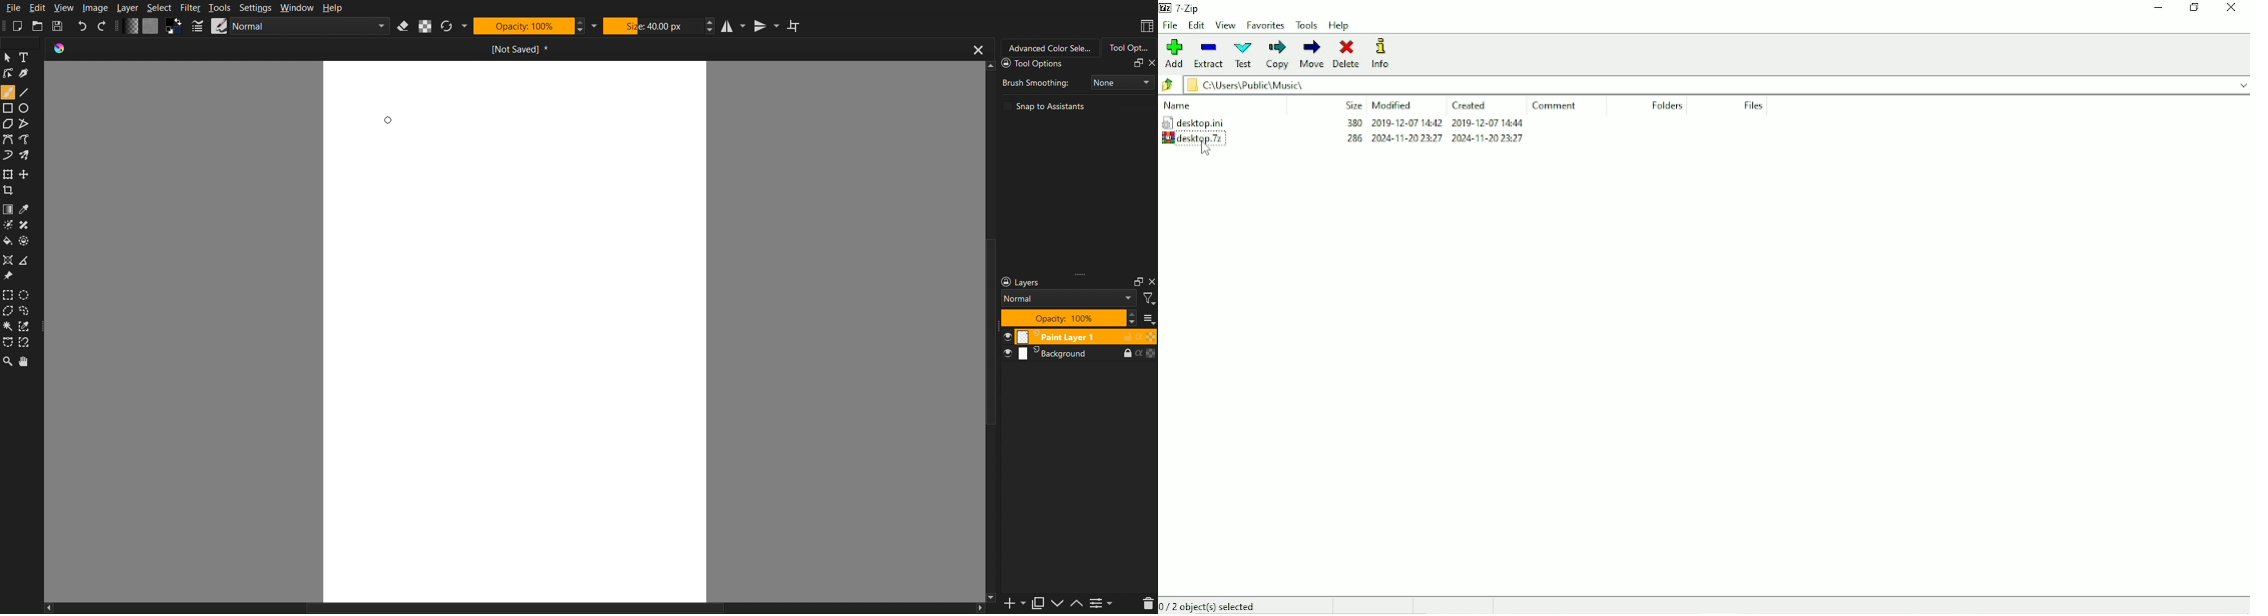 The image size is (2268, 616). What do you see at coordinates (30, 141) in the screenshot?
I see `Bezier Curve` at bounding box center [30, 141].